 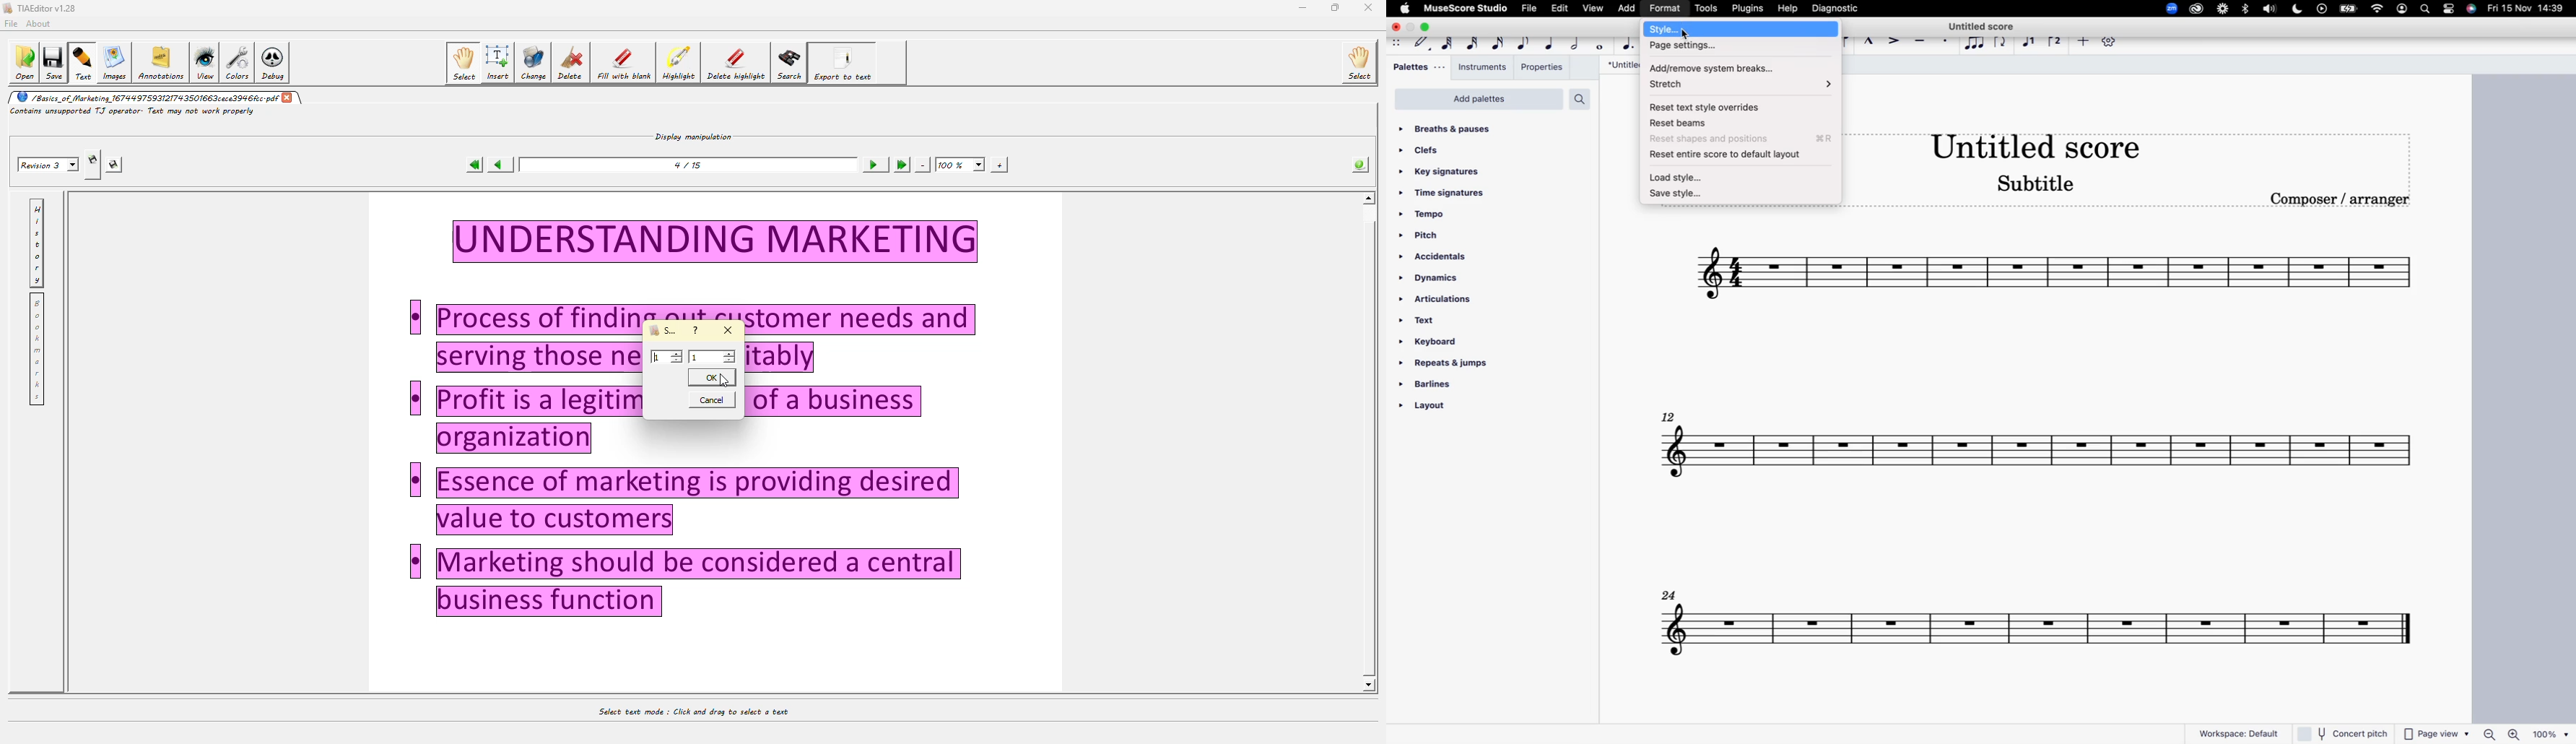 I want to click on seach, so click(x=2424, y=9).